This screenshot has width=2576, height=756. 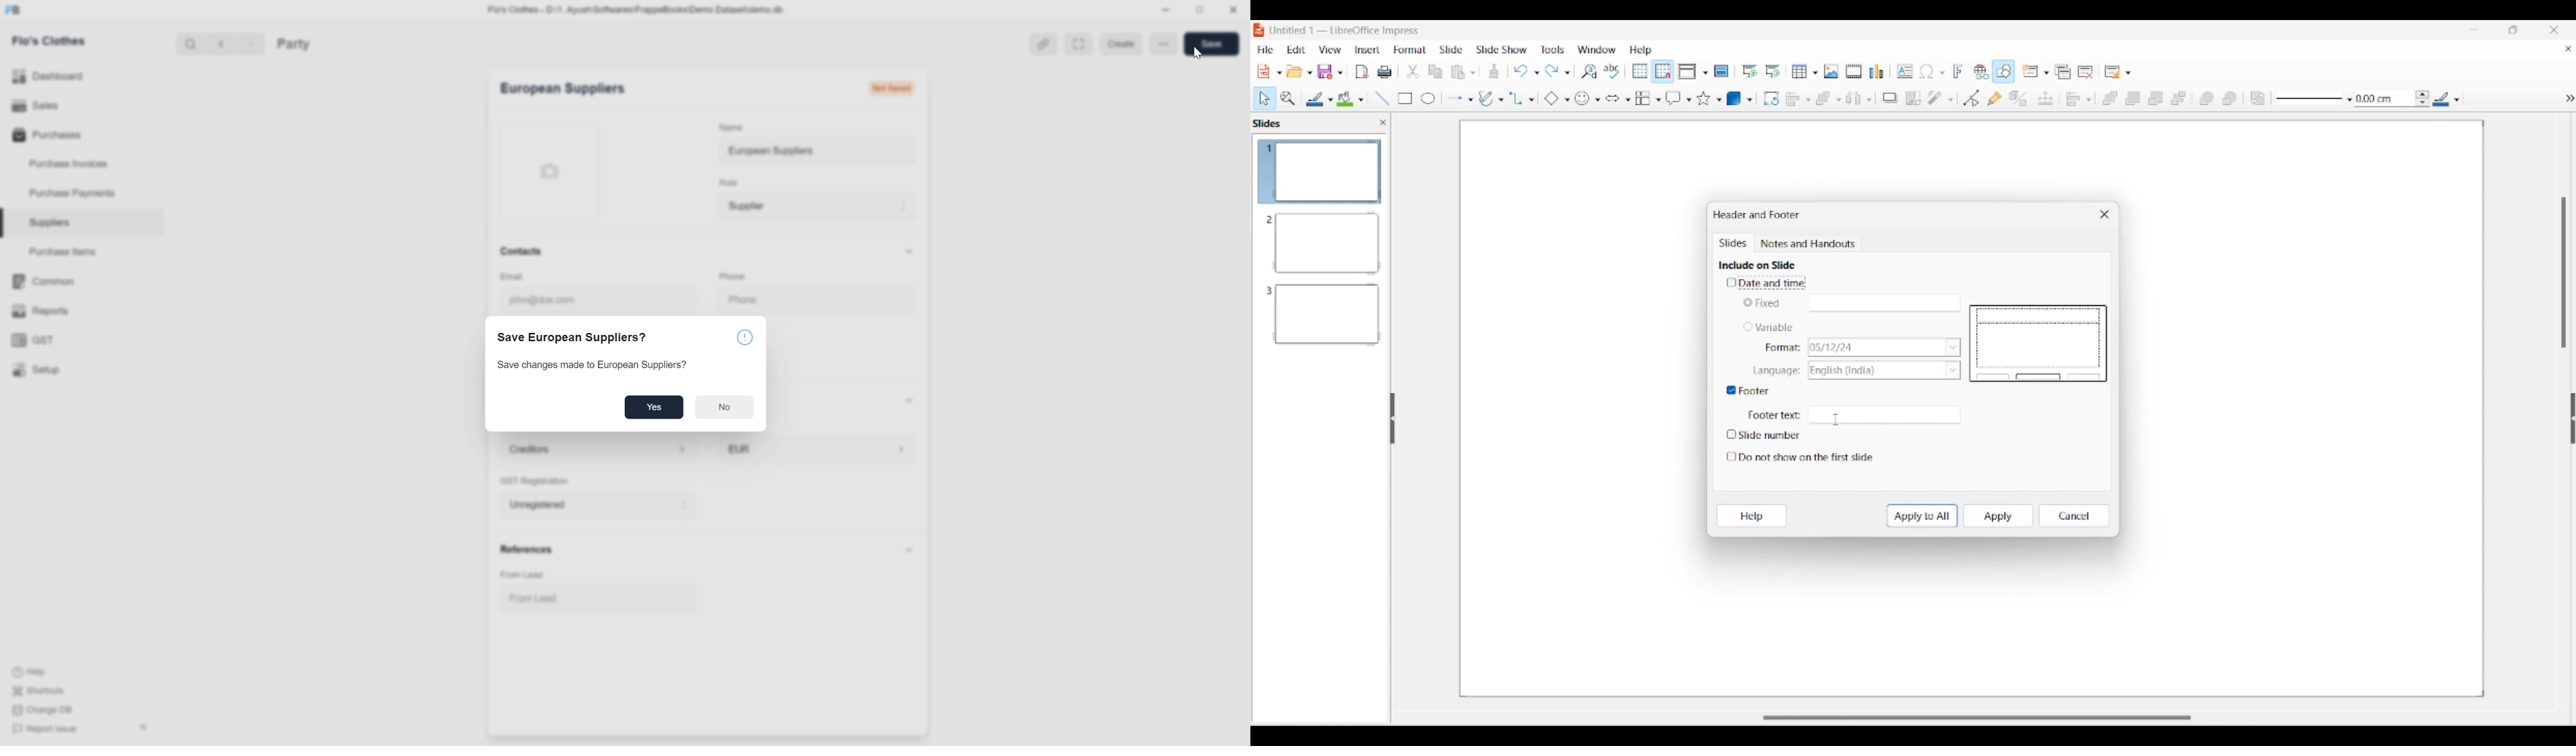 I want to click on purchase invoices, so click(x=66, y=165).